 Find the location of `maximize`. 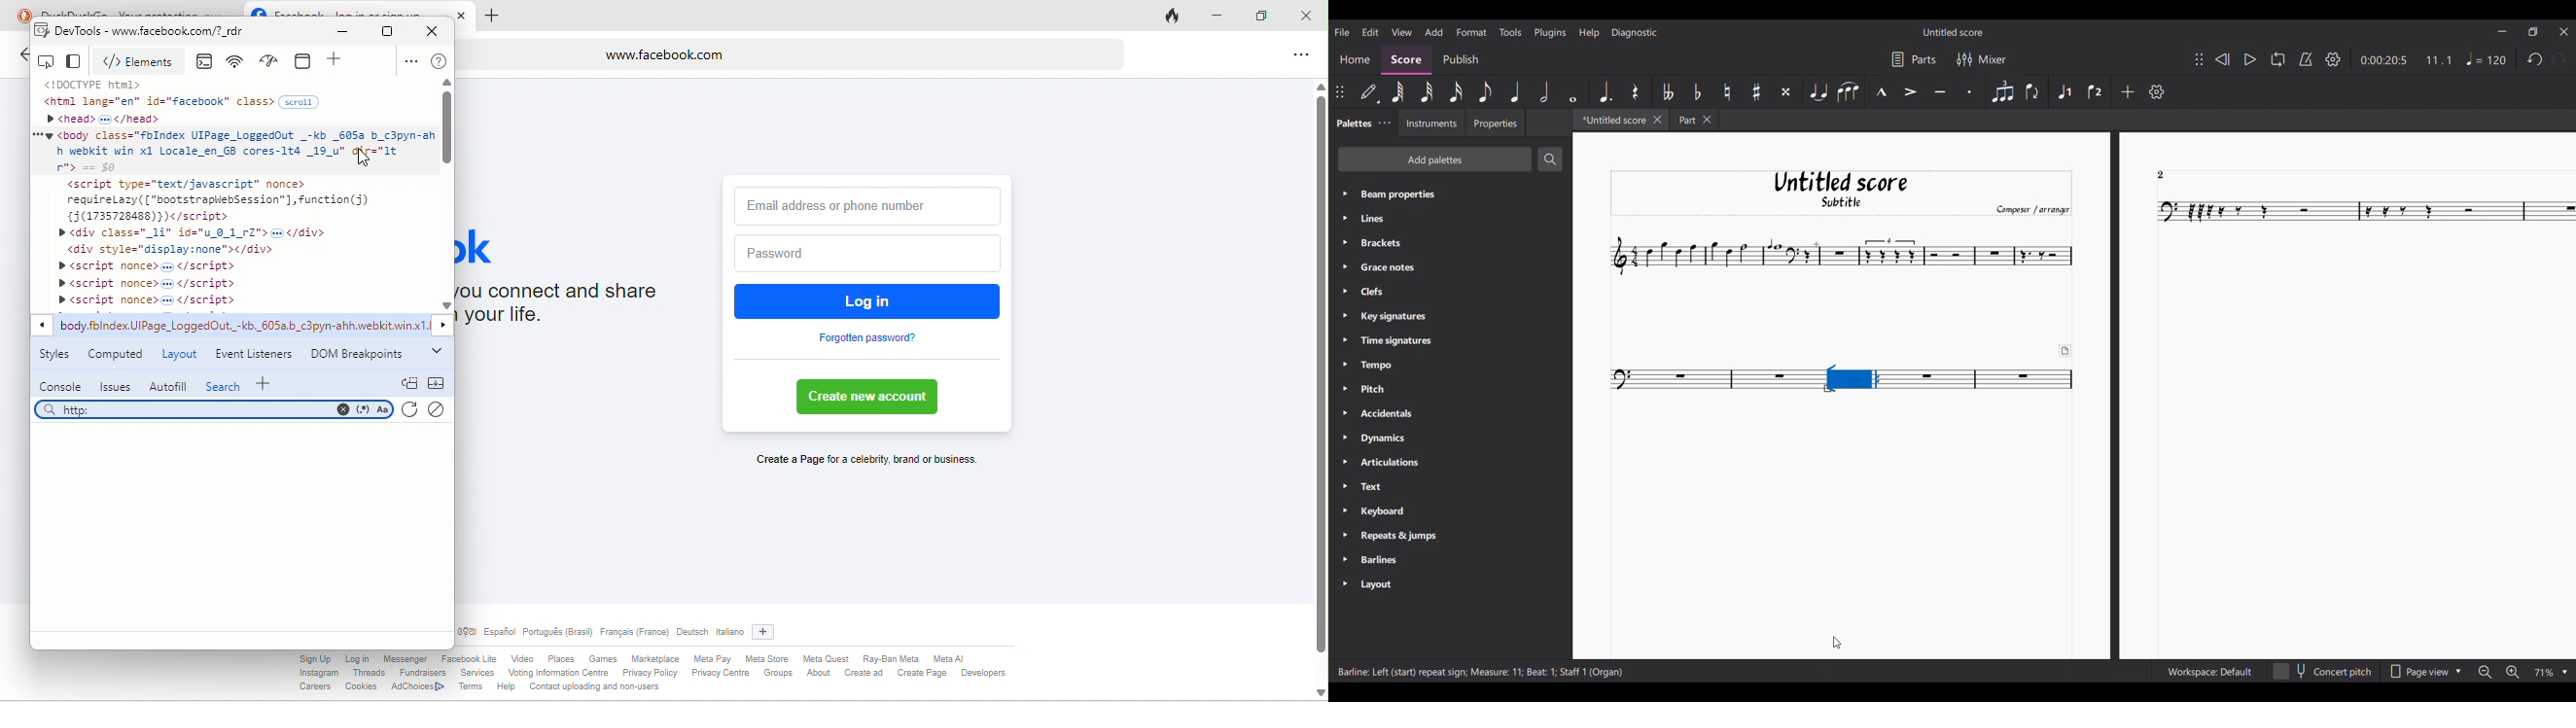

maximize is located at coordinates (1264, 15).